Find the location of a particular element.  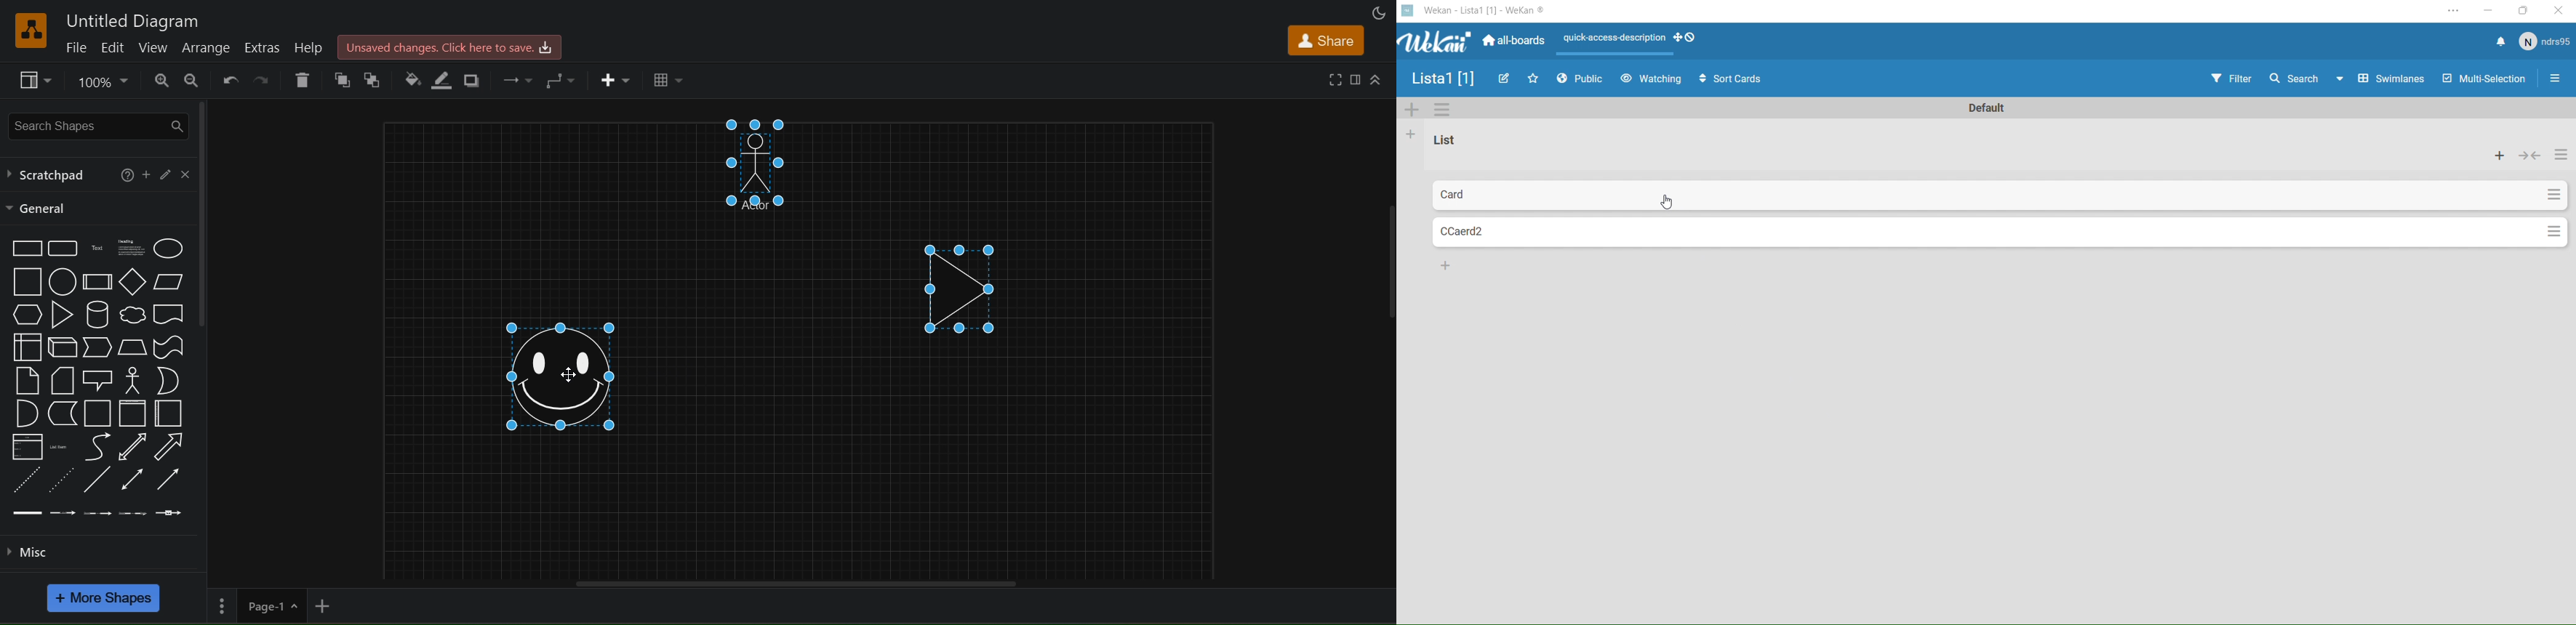

tape is located at coordinates (168, 347).